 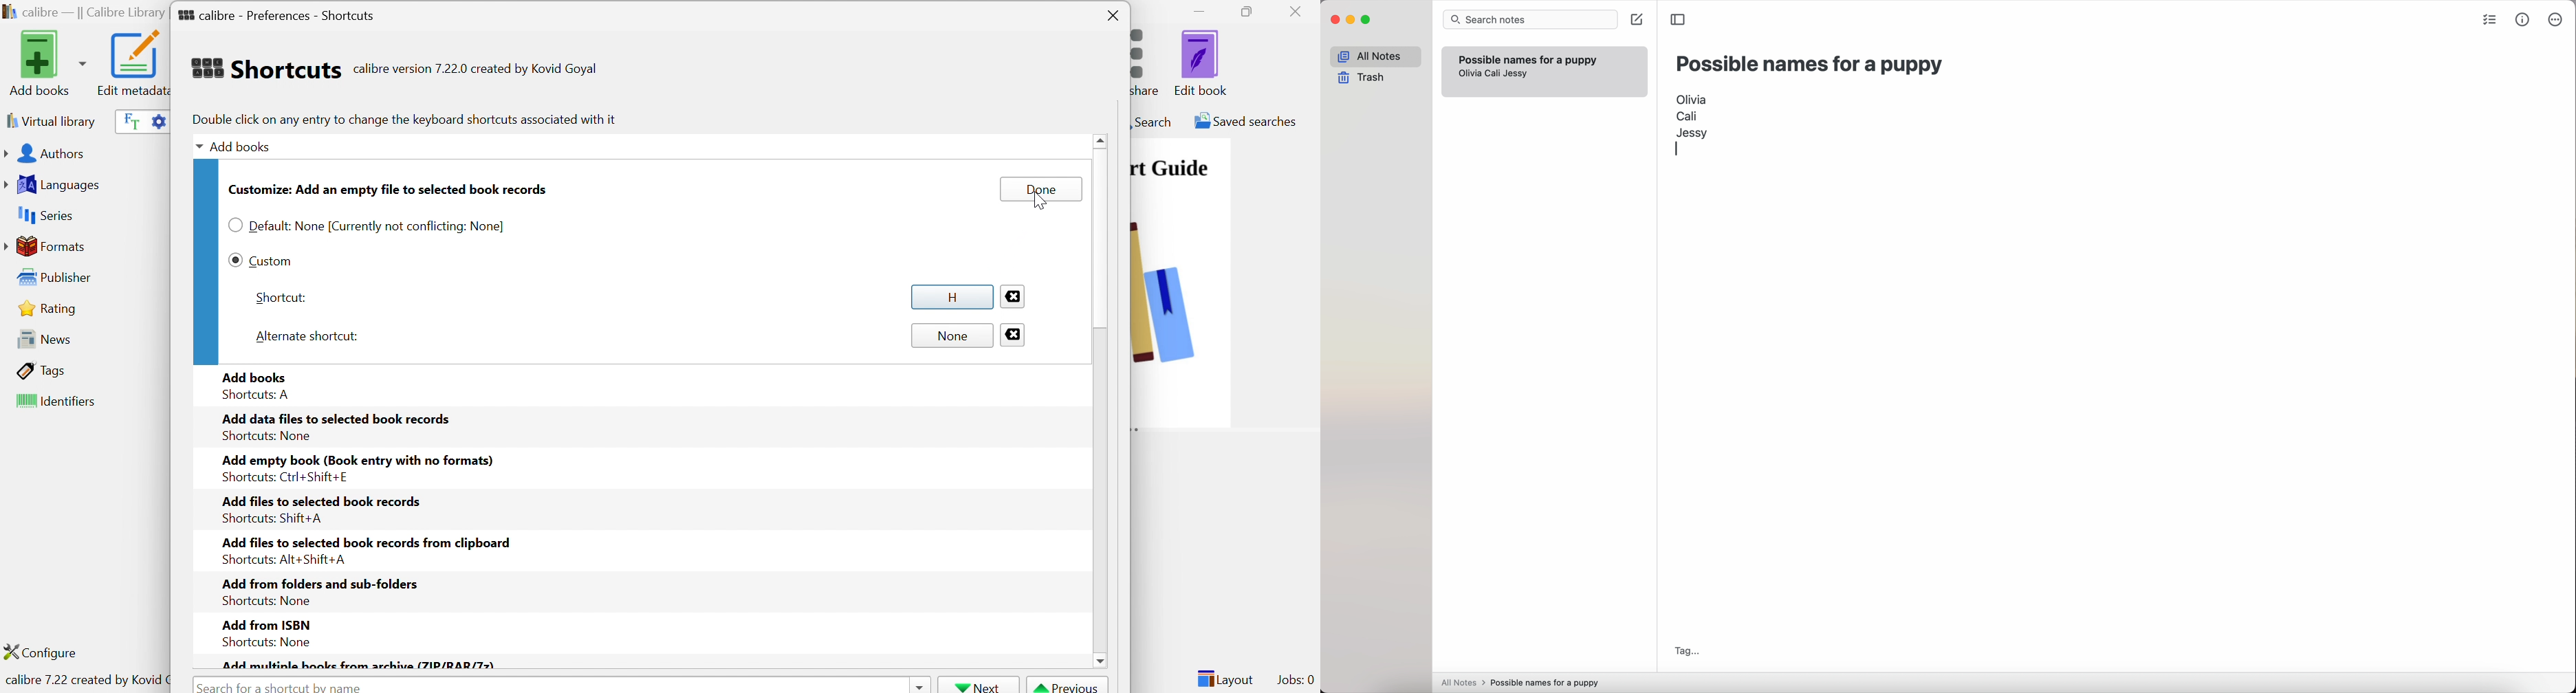 What do you see at coordinates (42, 370) in the screenshot?
I see `Tags` at bounding box center [42, 370].